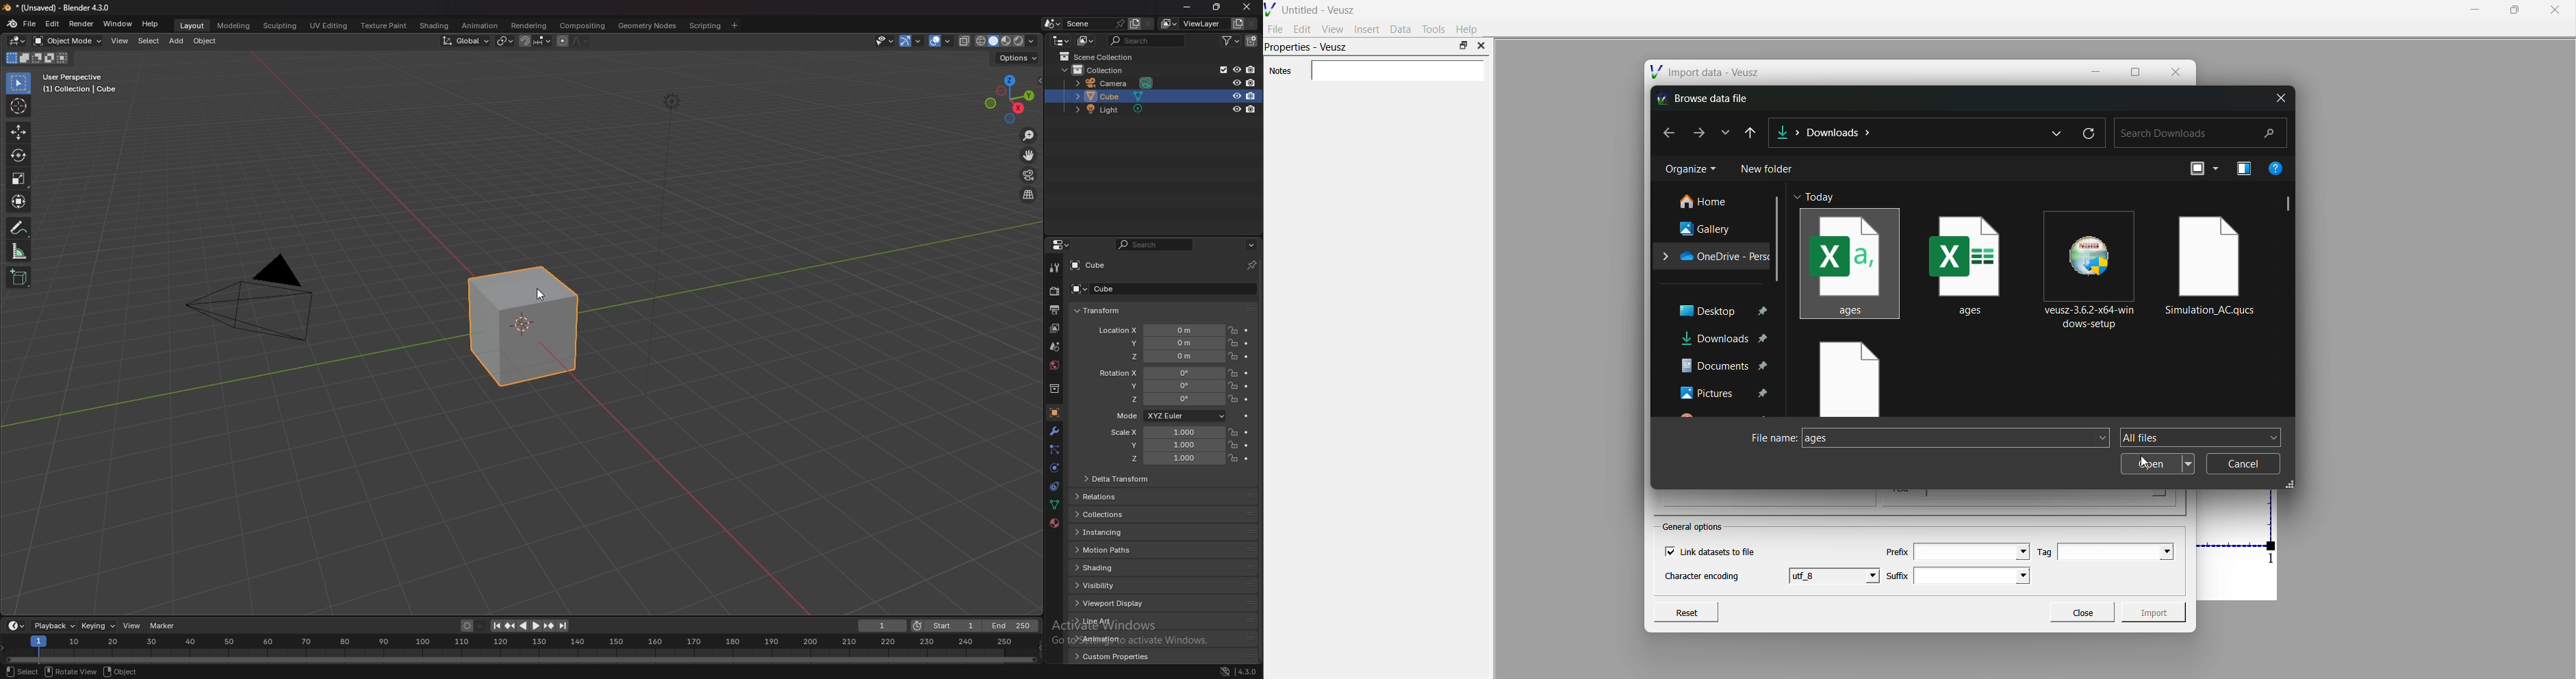 This screenshot has height=700, width=2576. I want to click on close, so click(1481, 46).